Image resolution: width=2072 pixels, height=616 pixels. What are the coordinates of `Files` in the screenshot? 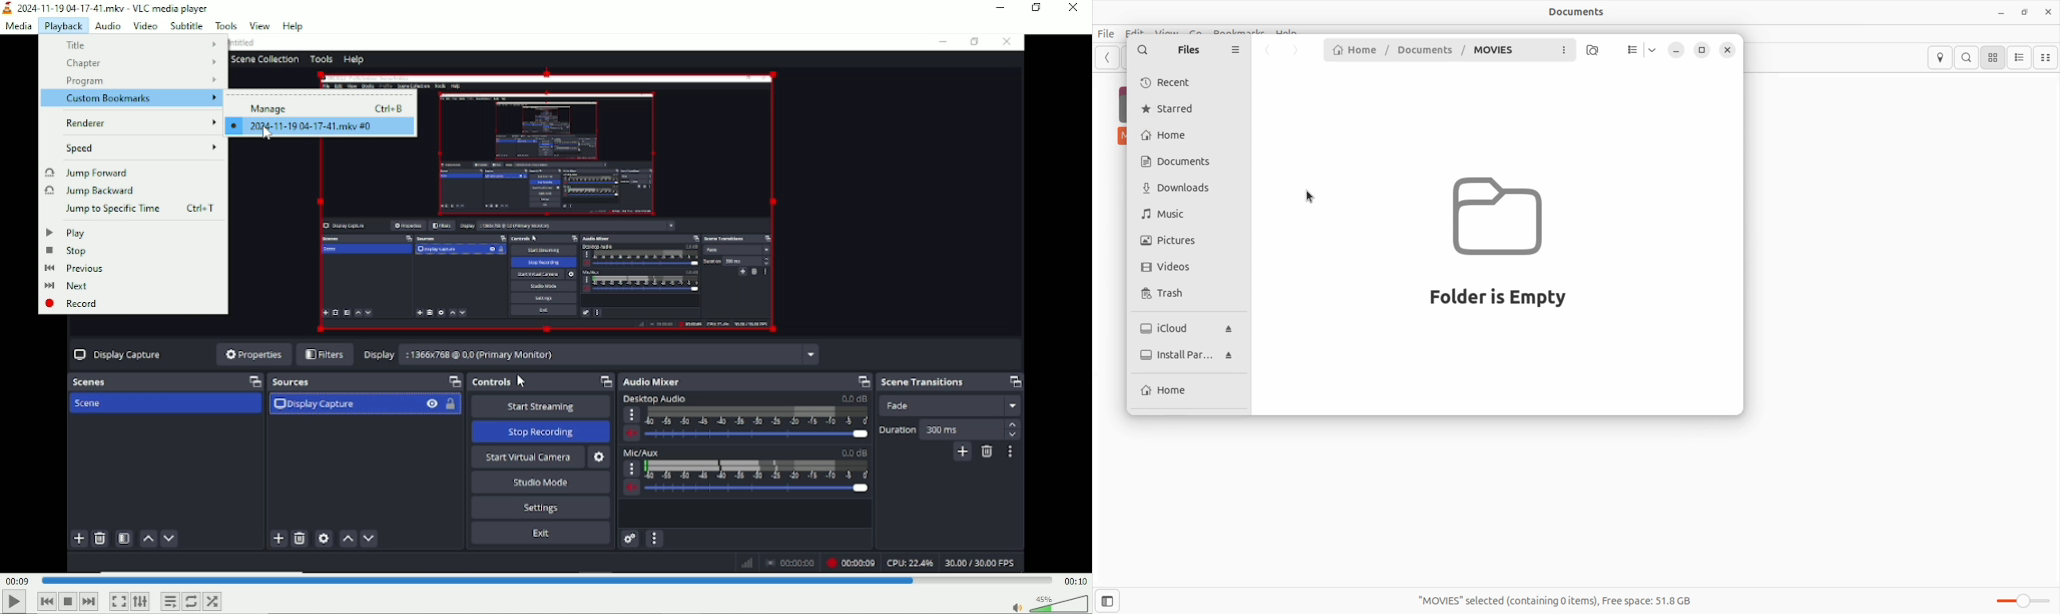 It's located at (1188, 52).